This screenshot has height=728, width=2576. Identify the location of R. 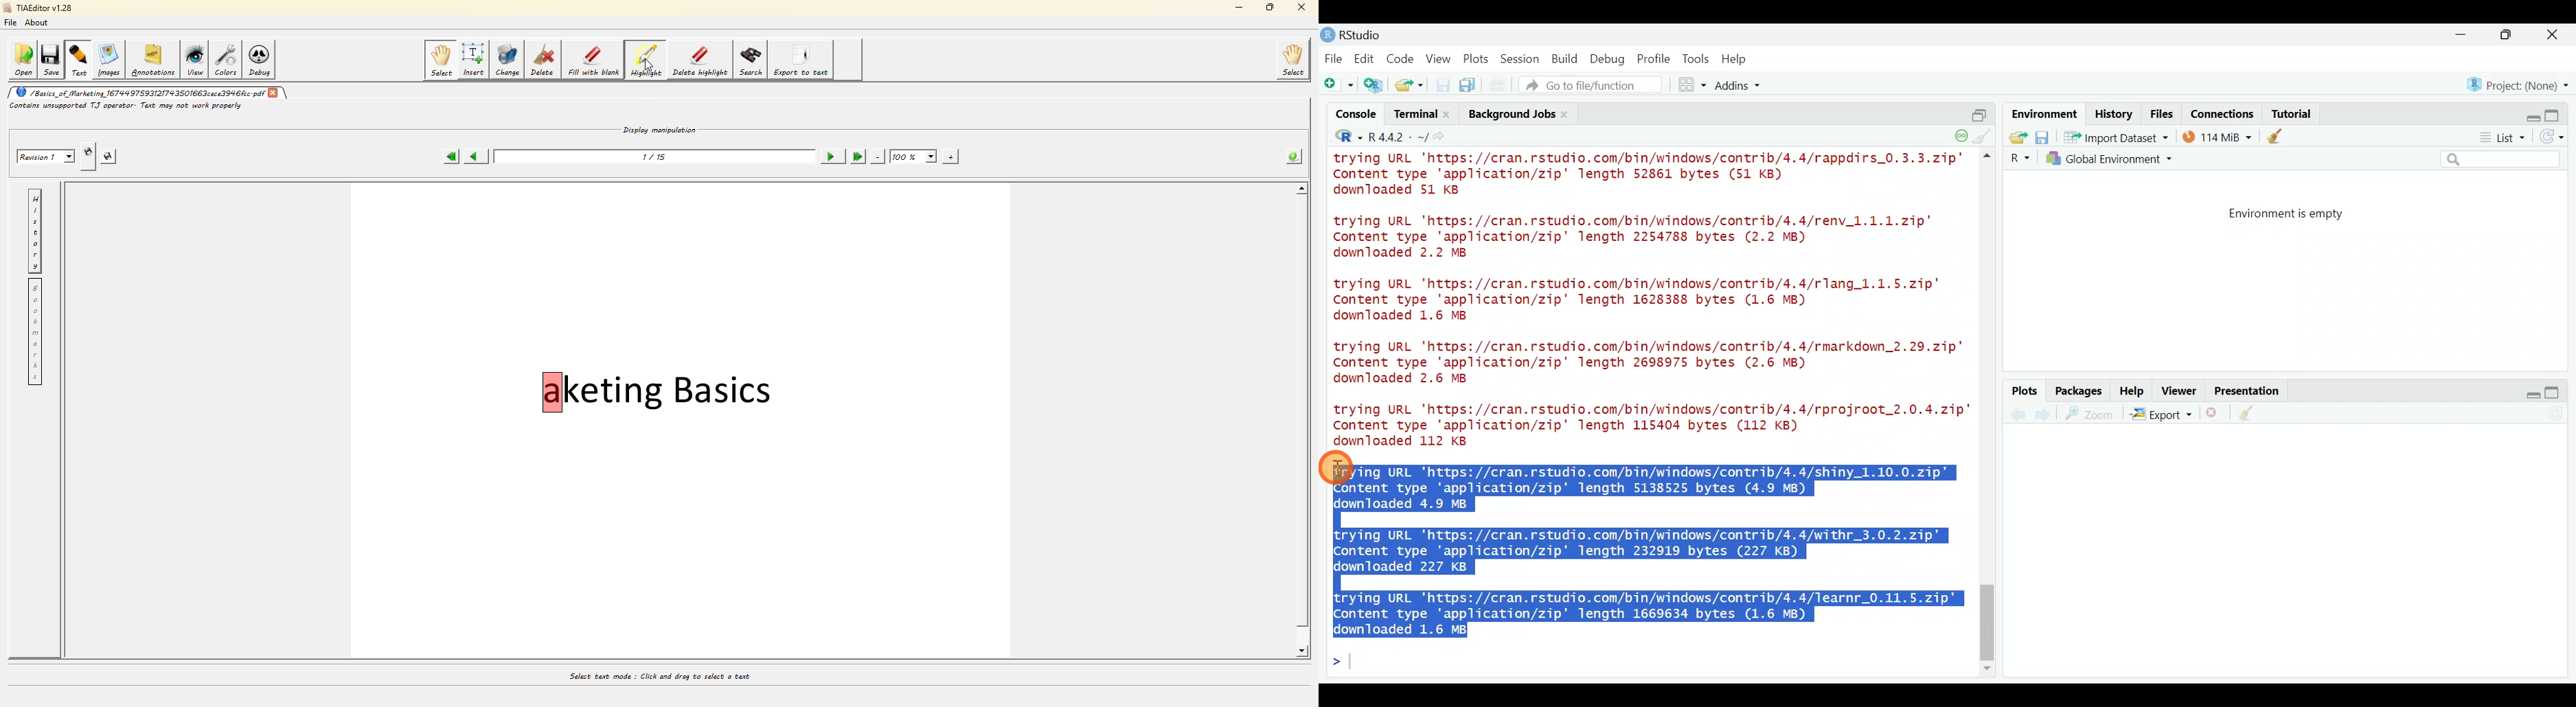
(1340, 138).